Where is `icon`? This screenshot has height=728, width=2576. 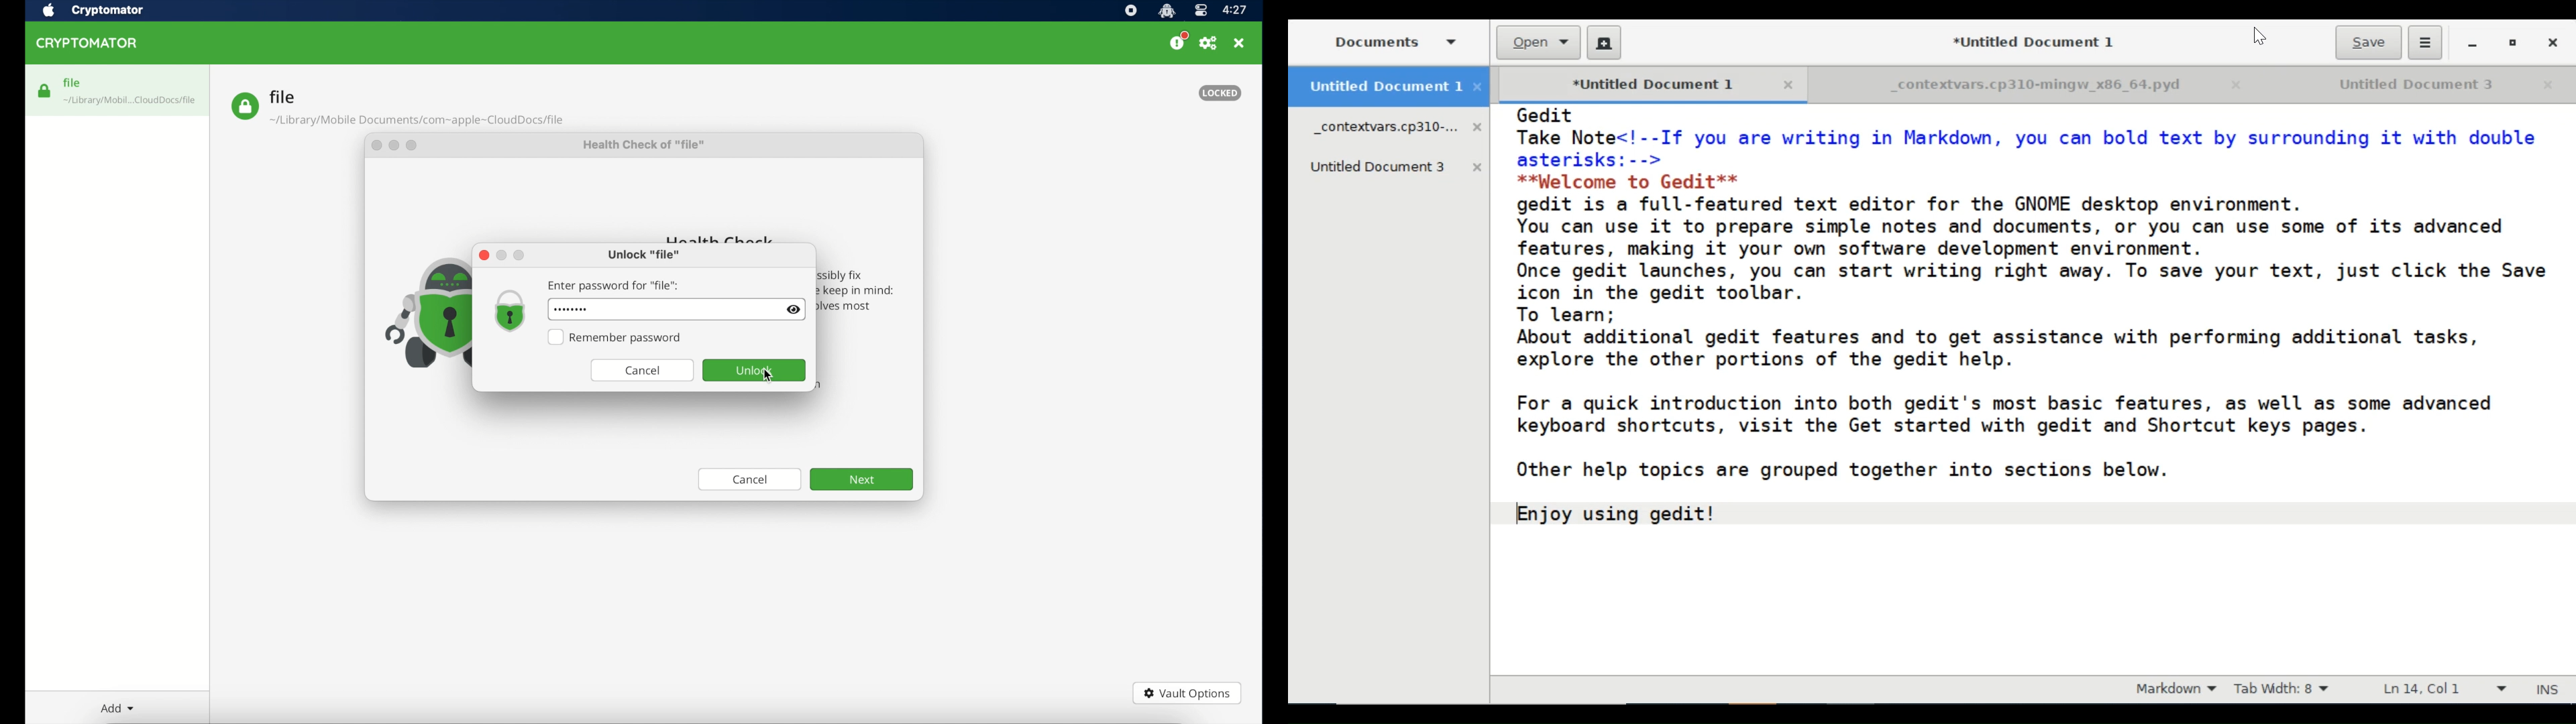 icon is located at coordinates (424, 313).